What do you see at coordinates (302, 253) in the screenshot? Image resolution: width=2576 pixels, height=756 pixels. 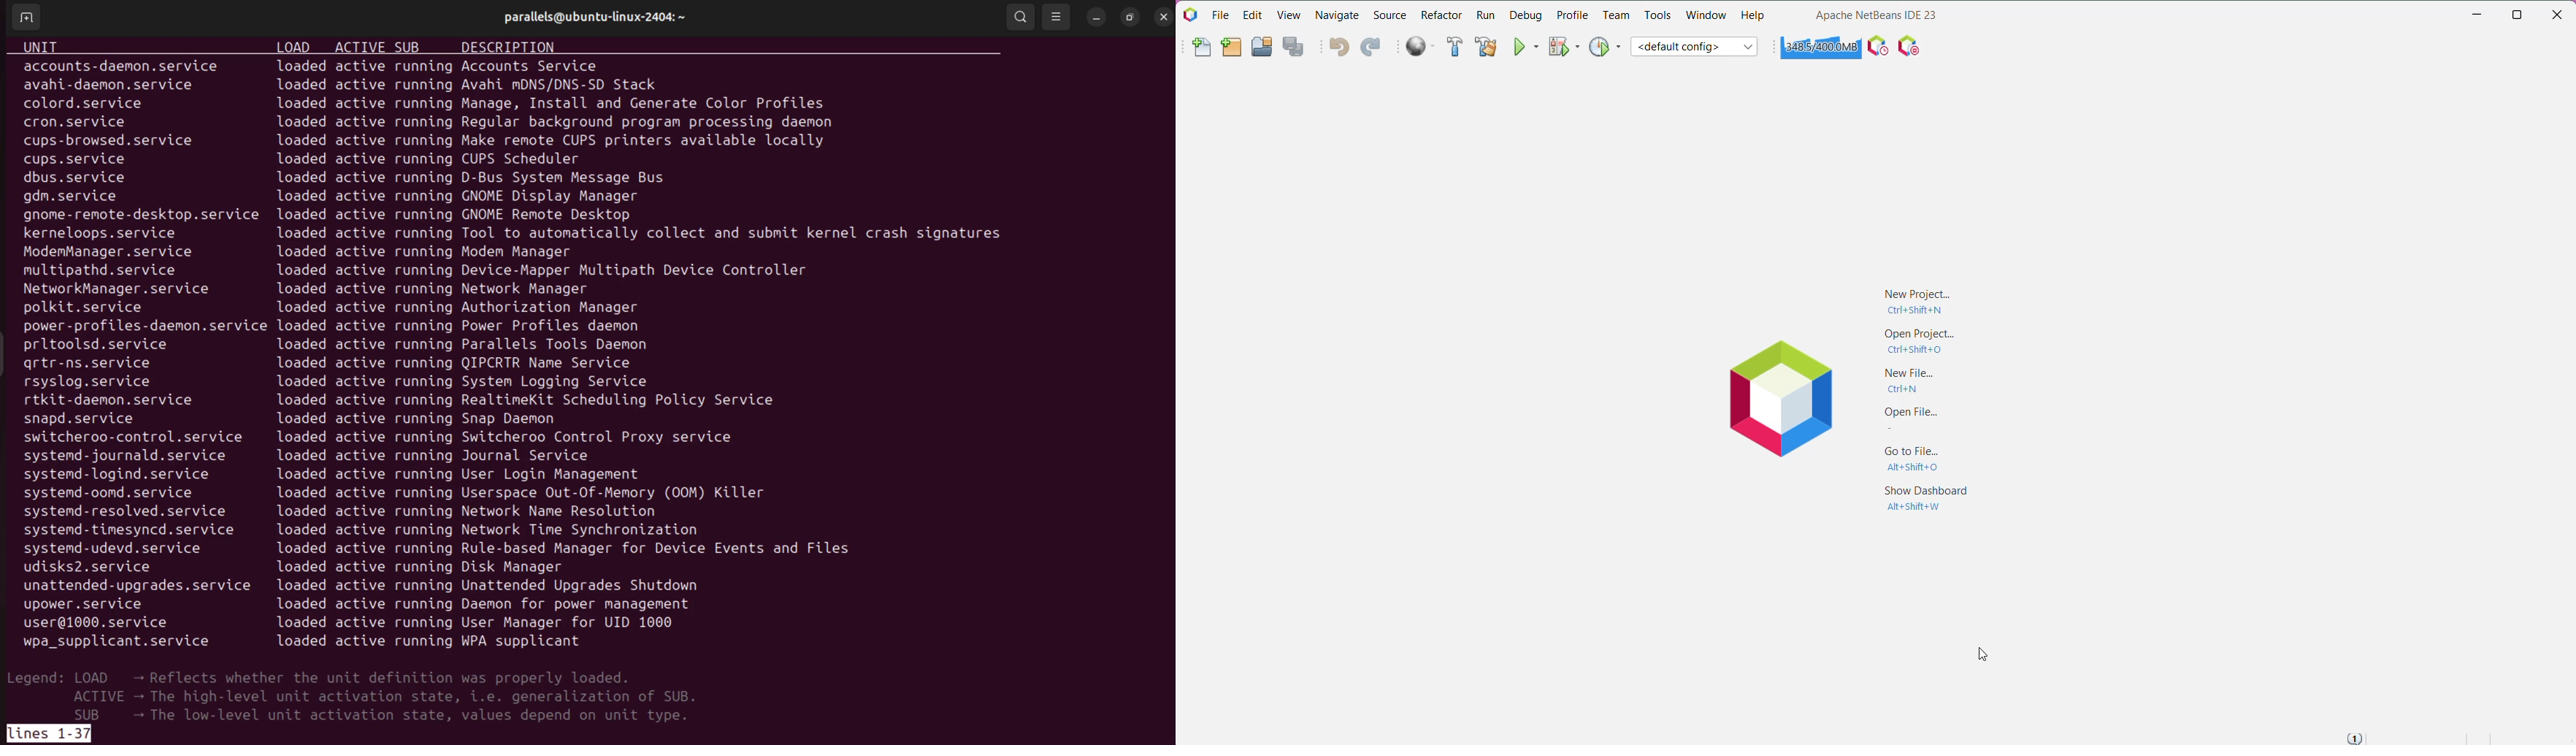 I see `loaded` at bounding box center [302, 253].